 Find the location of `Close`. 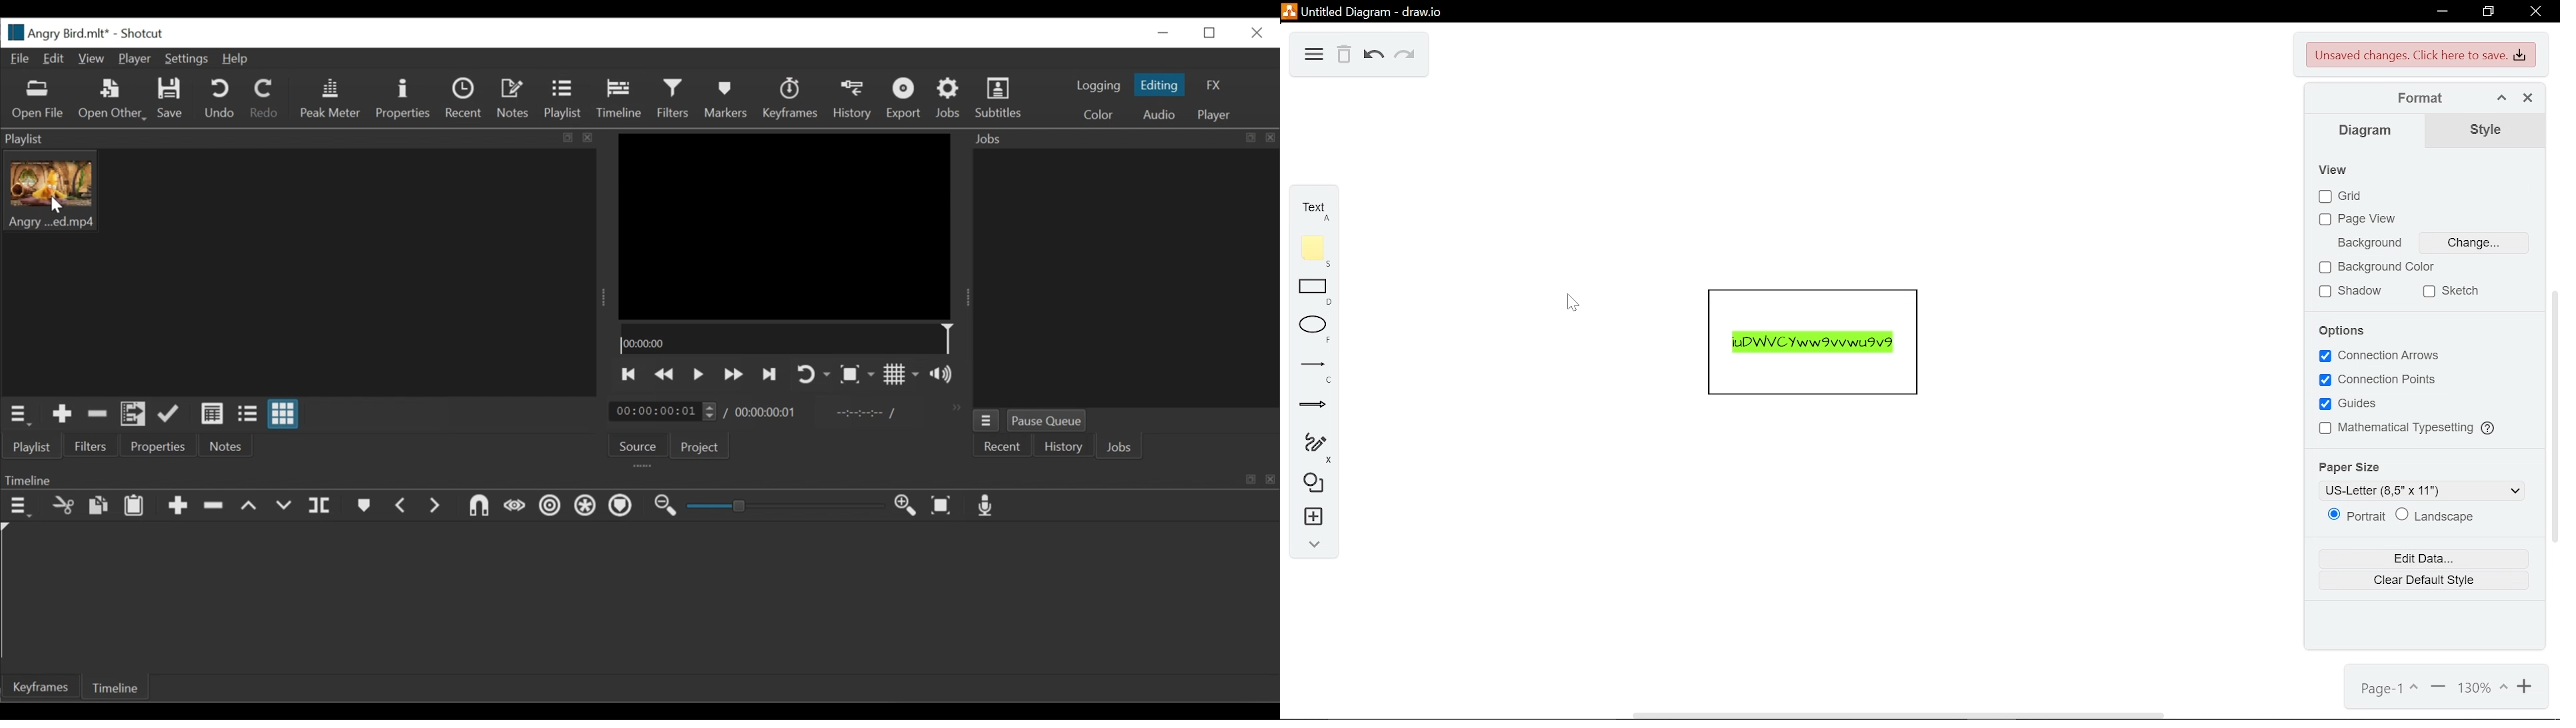

Close is located at coordinates (1255, 33).